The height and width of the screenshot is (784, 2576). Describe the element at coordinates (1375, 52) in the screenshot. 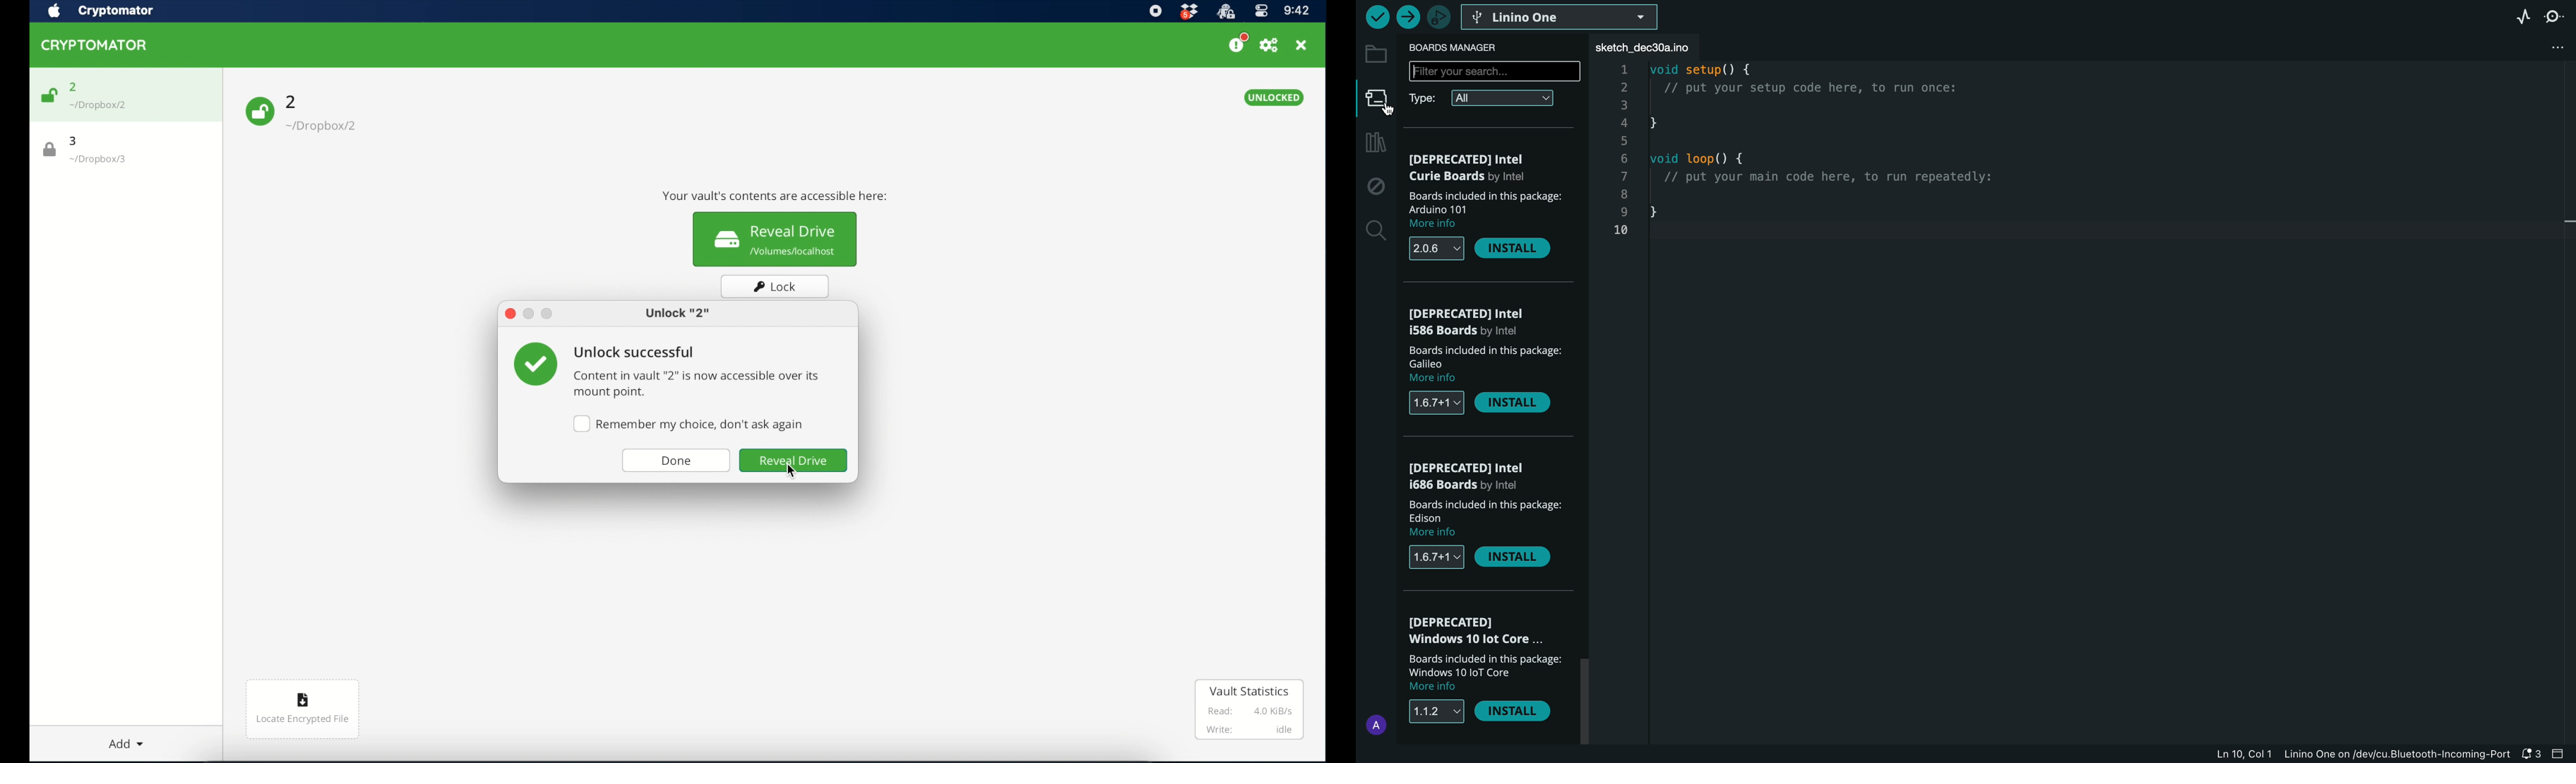

I see `folder` at that location.